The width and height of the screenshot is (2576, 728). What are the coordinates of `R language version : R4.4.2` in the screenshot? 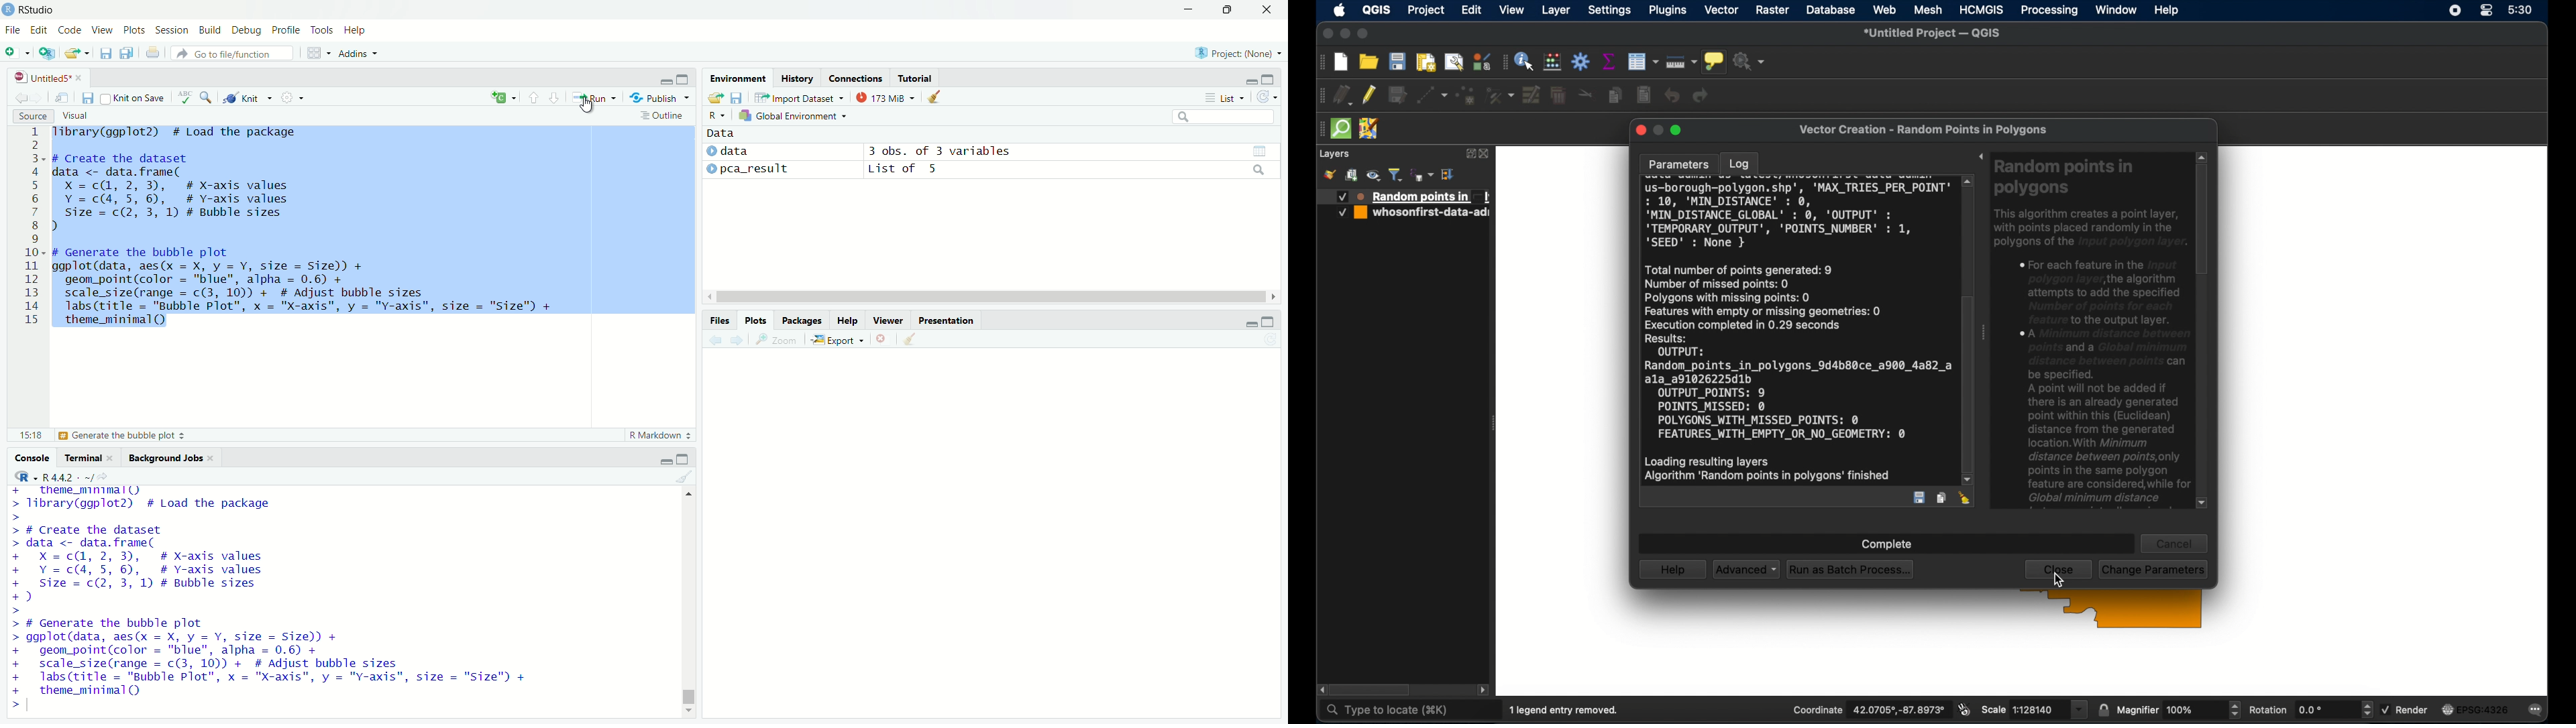 It's located at (75, 477).